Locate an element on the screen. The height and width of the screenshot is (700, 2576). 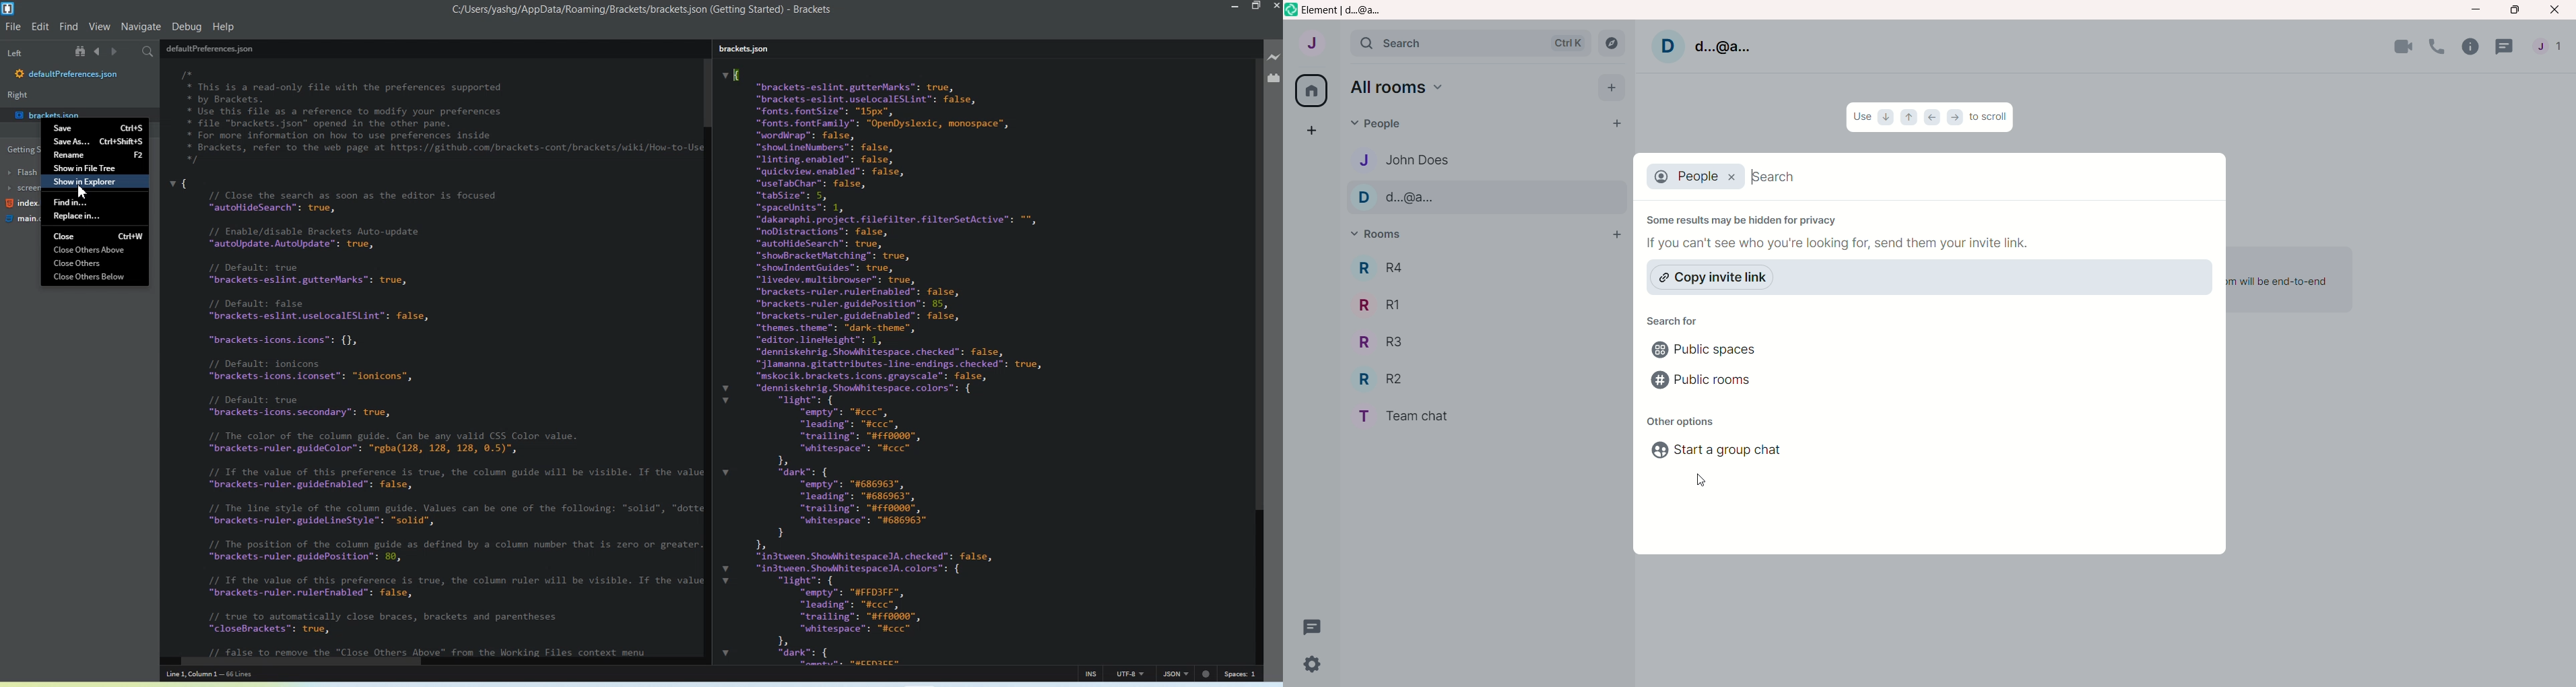
public rooms is located at coordinates (1705, 380).